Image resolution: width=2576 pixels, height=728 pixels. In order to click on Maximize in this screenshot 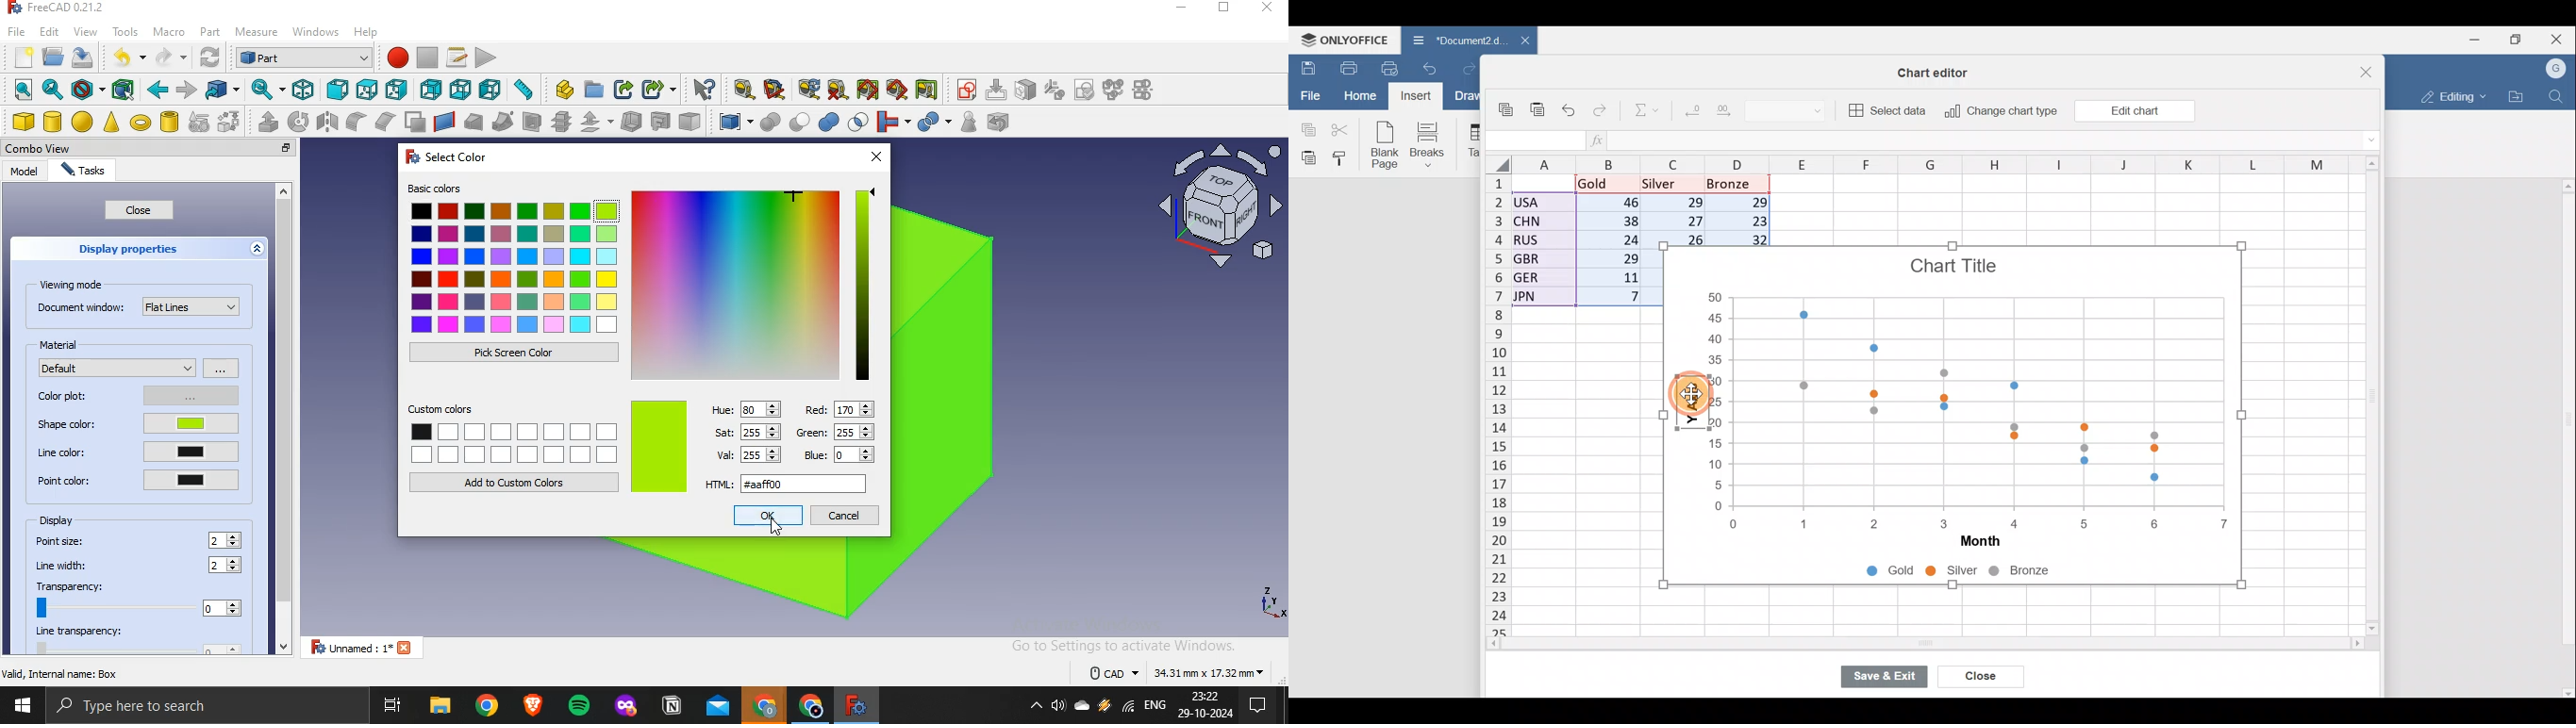, I will do `click(2517, 40)`.